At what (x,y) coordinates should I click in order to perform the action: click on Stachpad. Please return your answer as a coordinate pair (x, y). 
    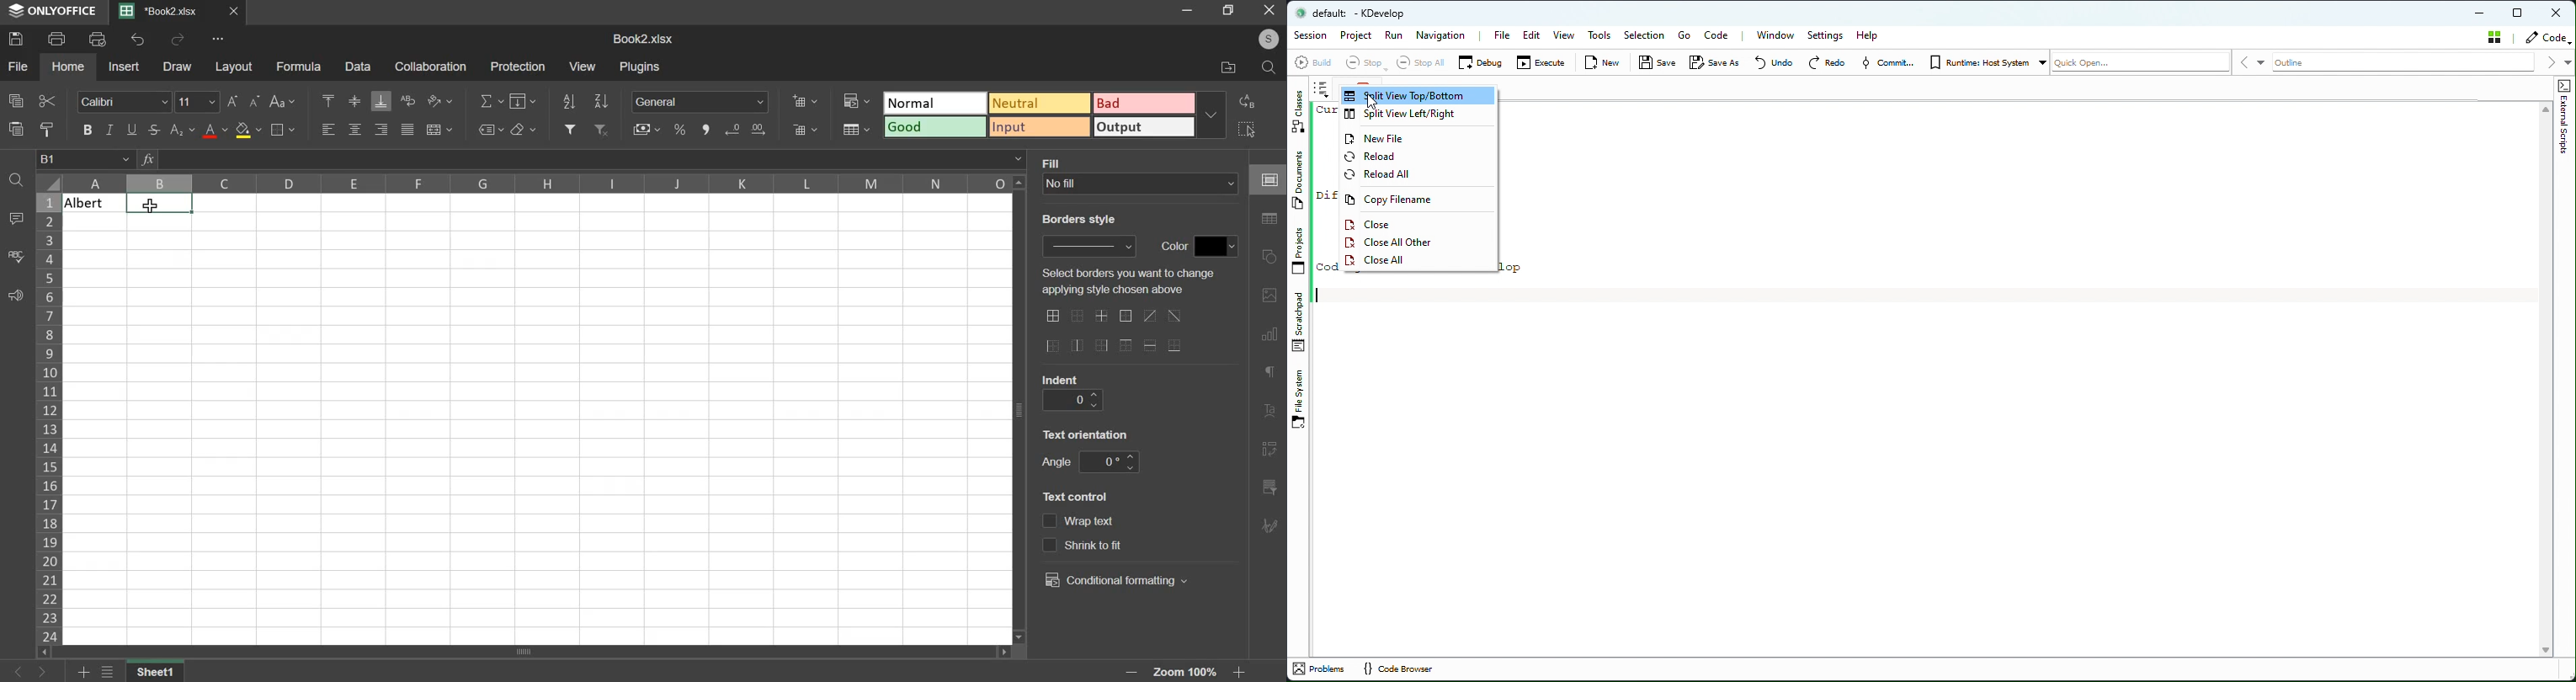
    Looking at the image, I should click on (1298, 324).